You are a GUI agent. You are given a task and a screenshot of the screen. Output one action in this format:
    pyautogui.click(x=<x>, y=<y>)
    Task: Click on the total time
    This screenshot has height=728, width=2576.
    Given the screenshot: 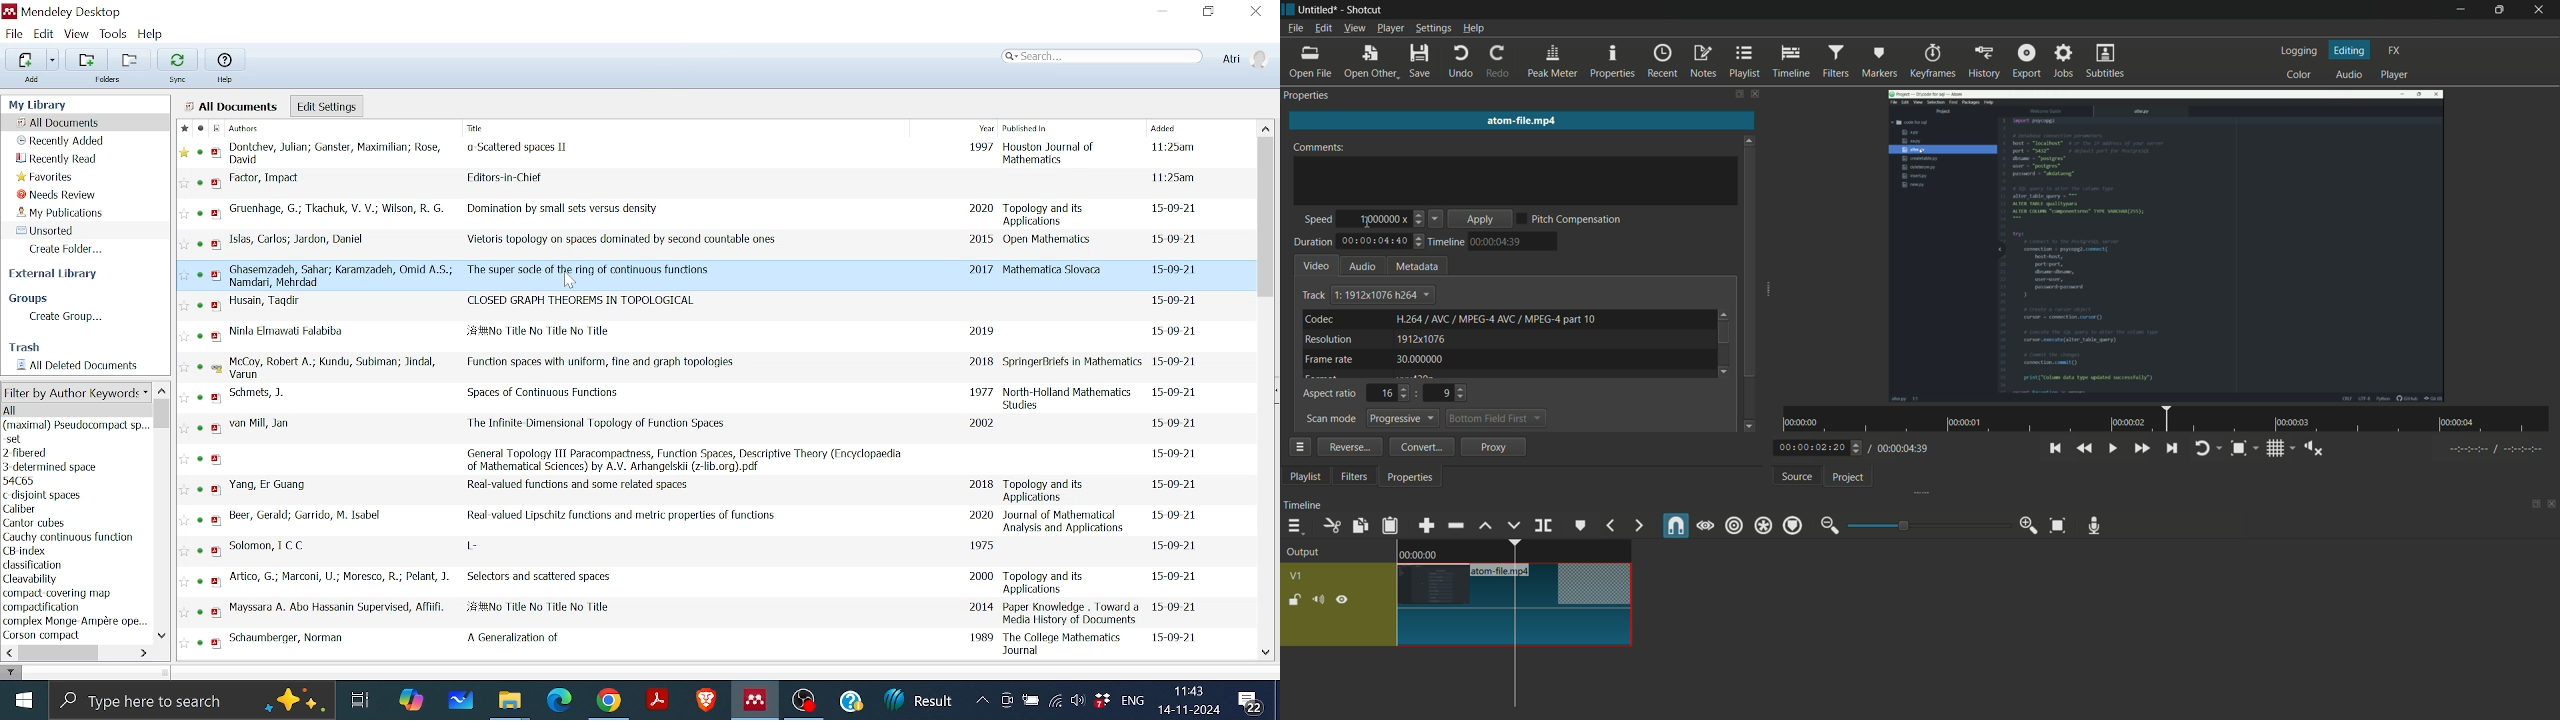 What is the action you would take?
    pyautogui.click(x=1903, y=449)
    